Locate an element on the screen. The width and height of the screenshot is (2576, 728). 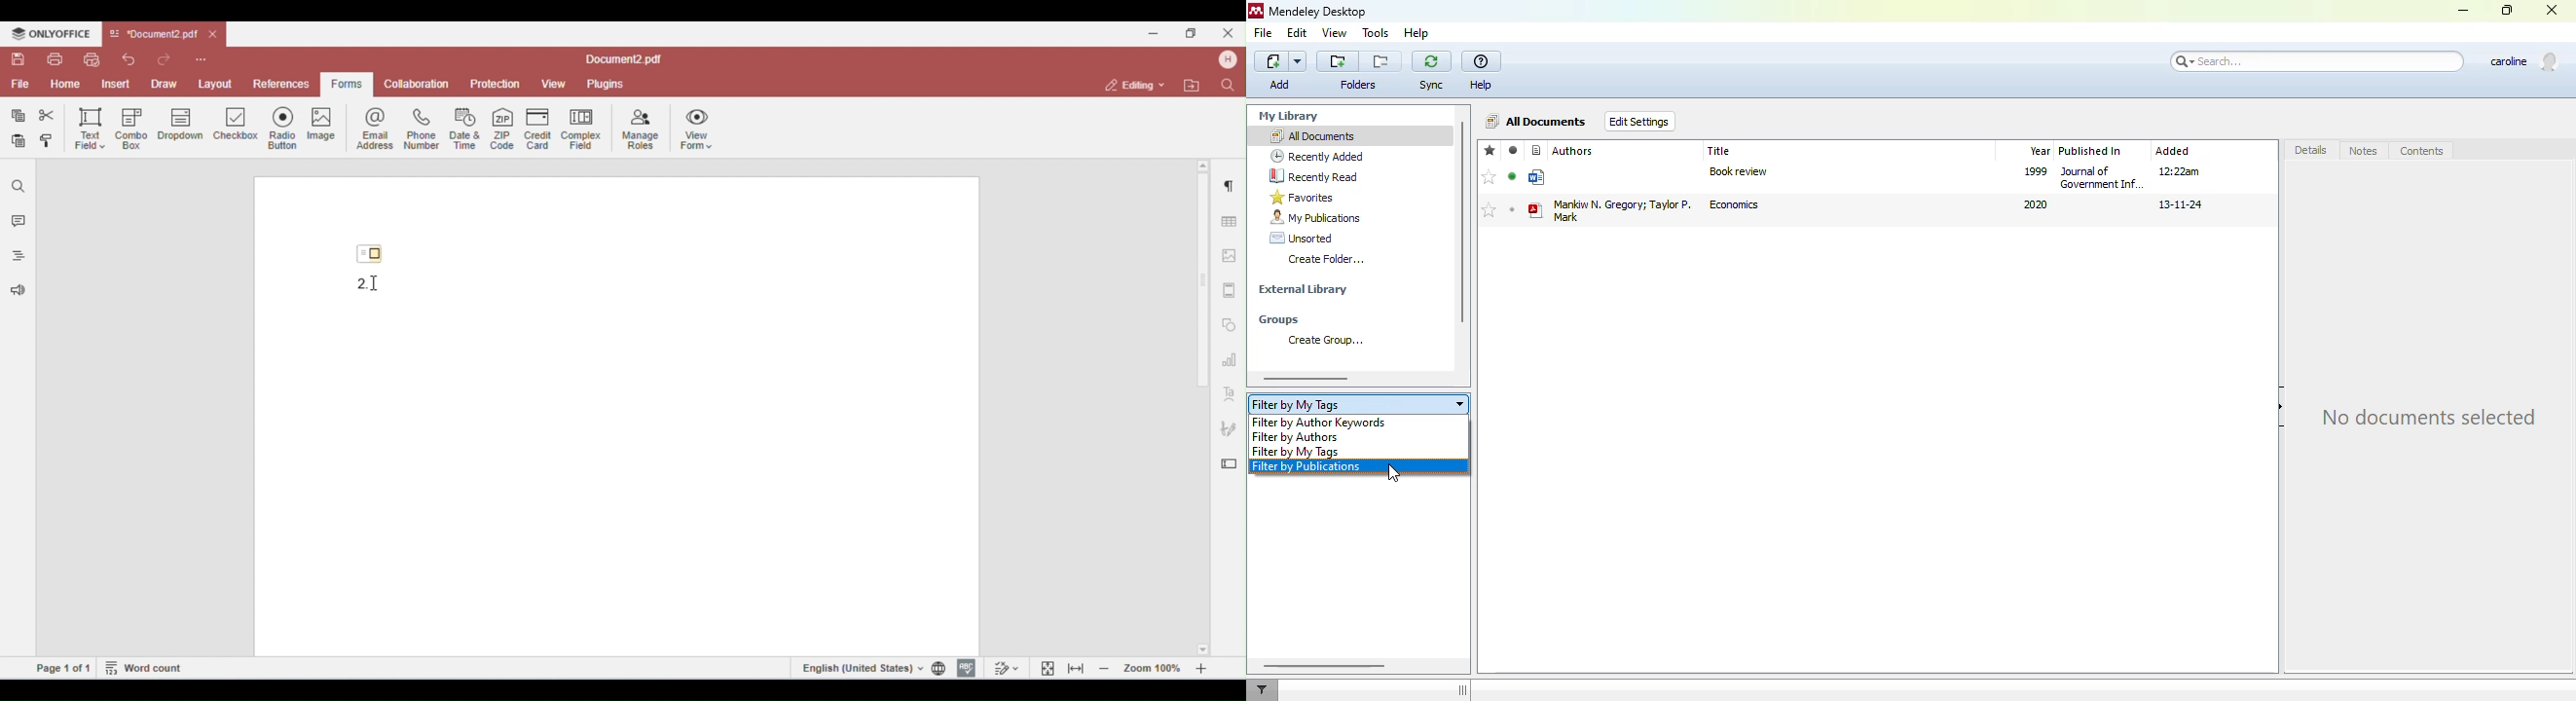
Add folder is located at coordinates (1338, 61).